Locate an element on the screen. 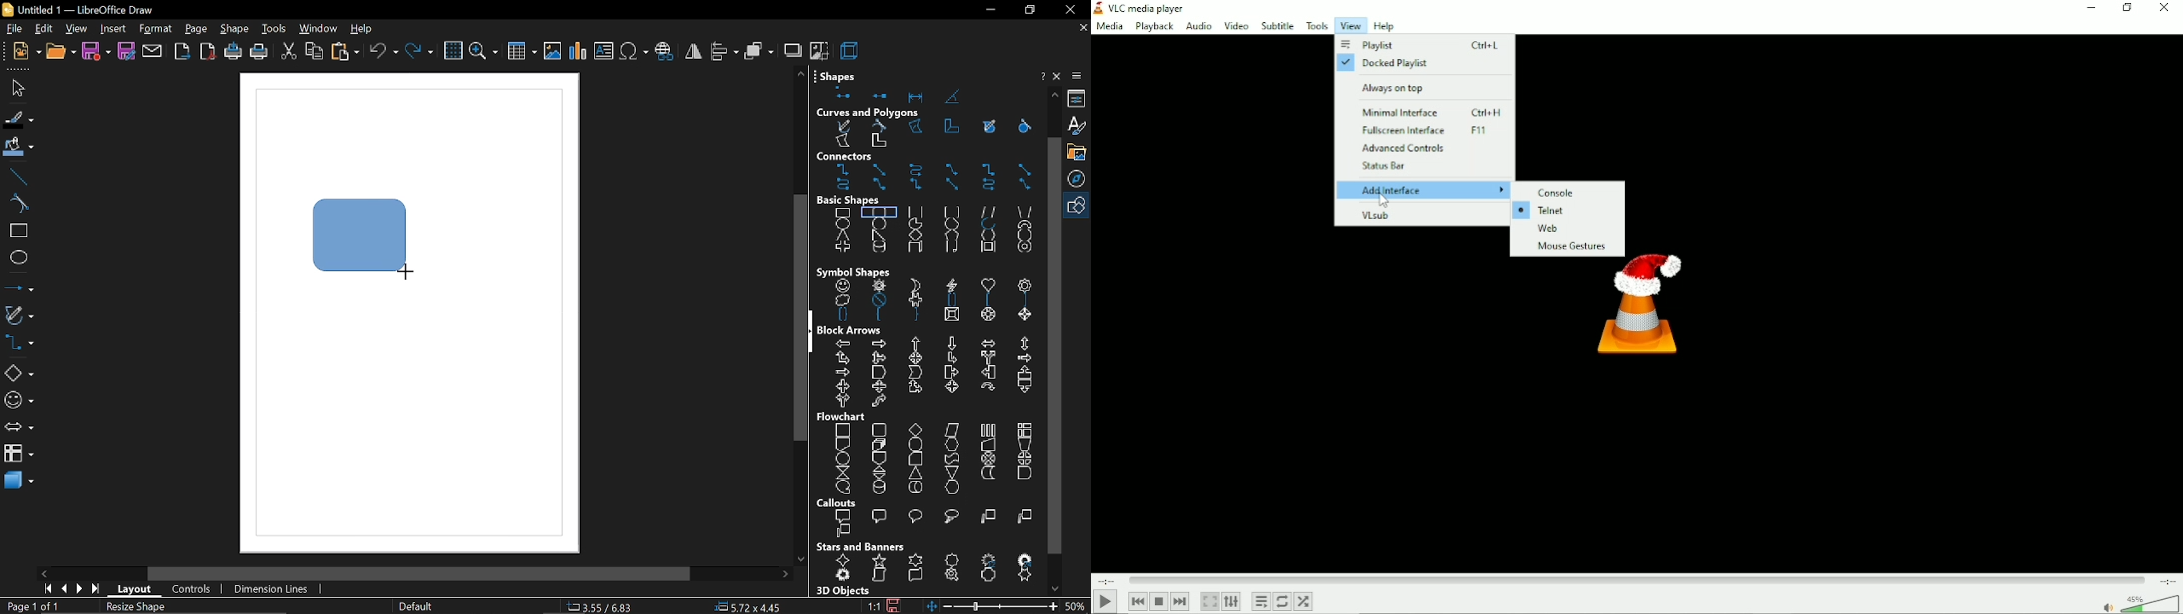 The height and width of the screenshot is (616, 2184). save is located at coordinates (894, 604).